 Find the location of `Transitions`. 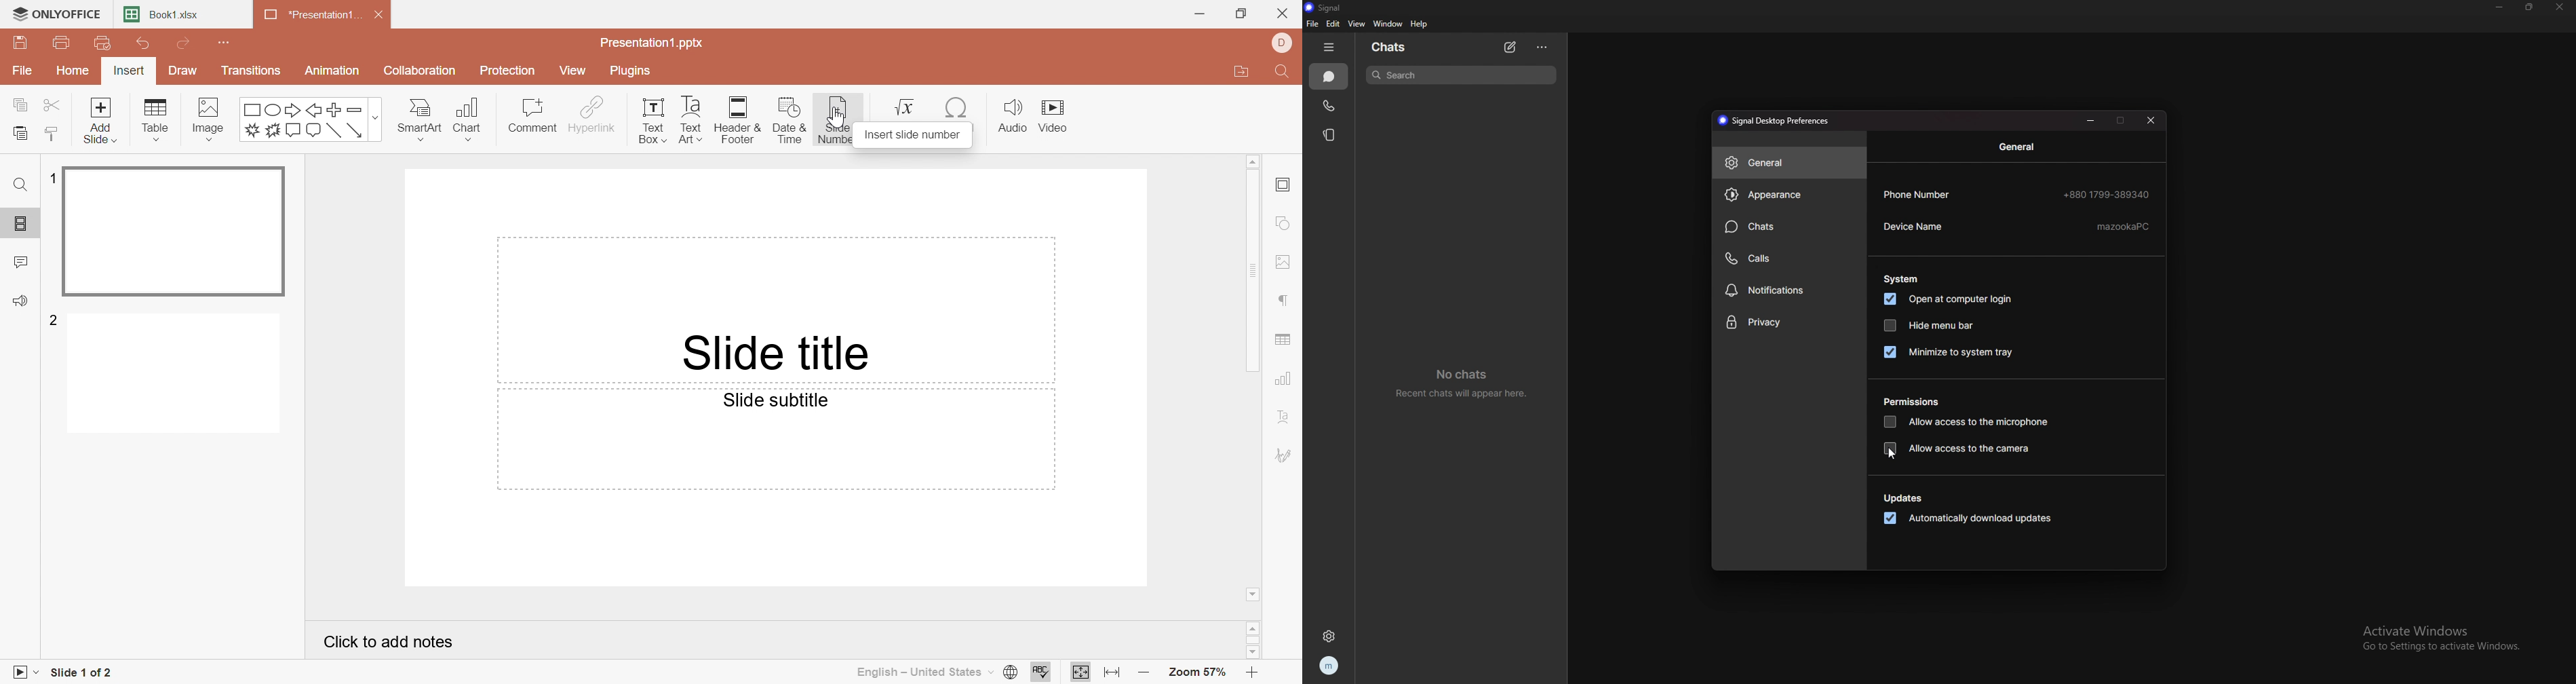

Transitions is located at coordinates (252, 71).